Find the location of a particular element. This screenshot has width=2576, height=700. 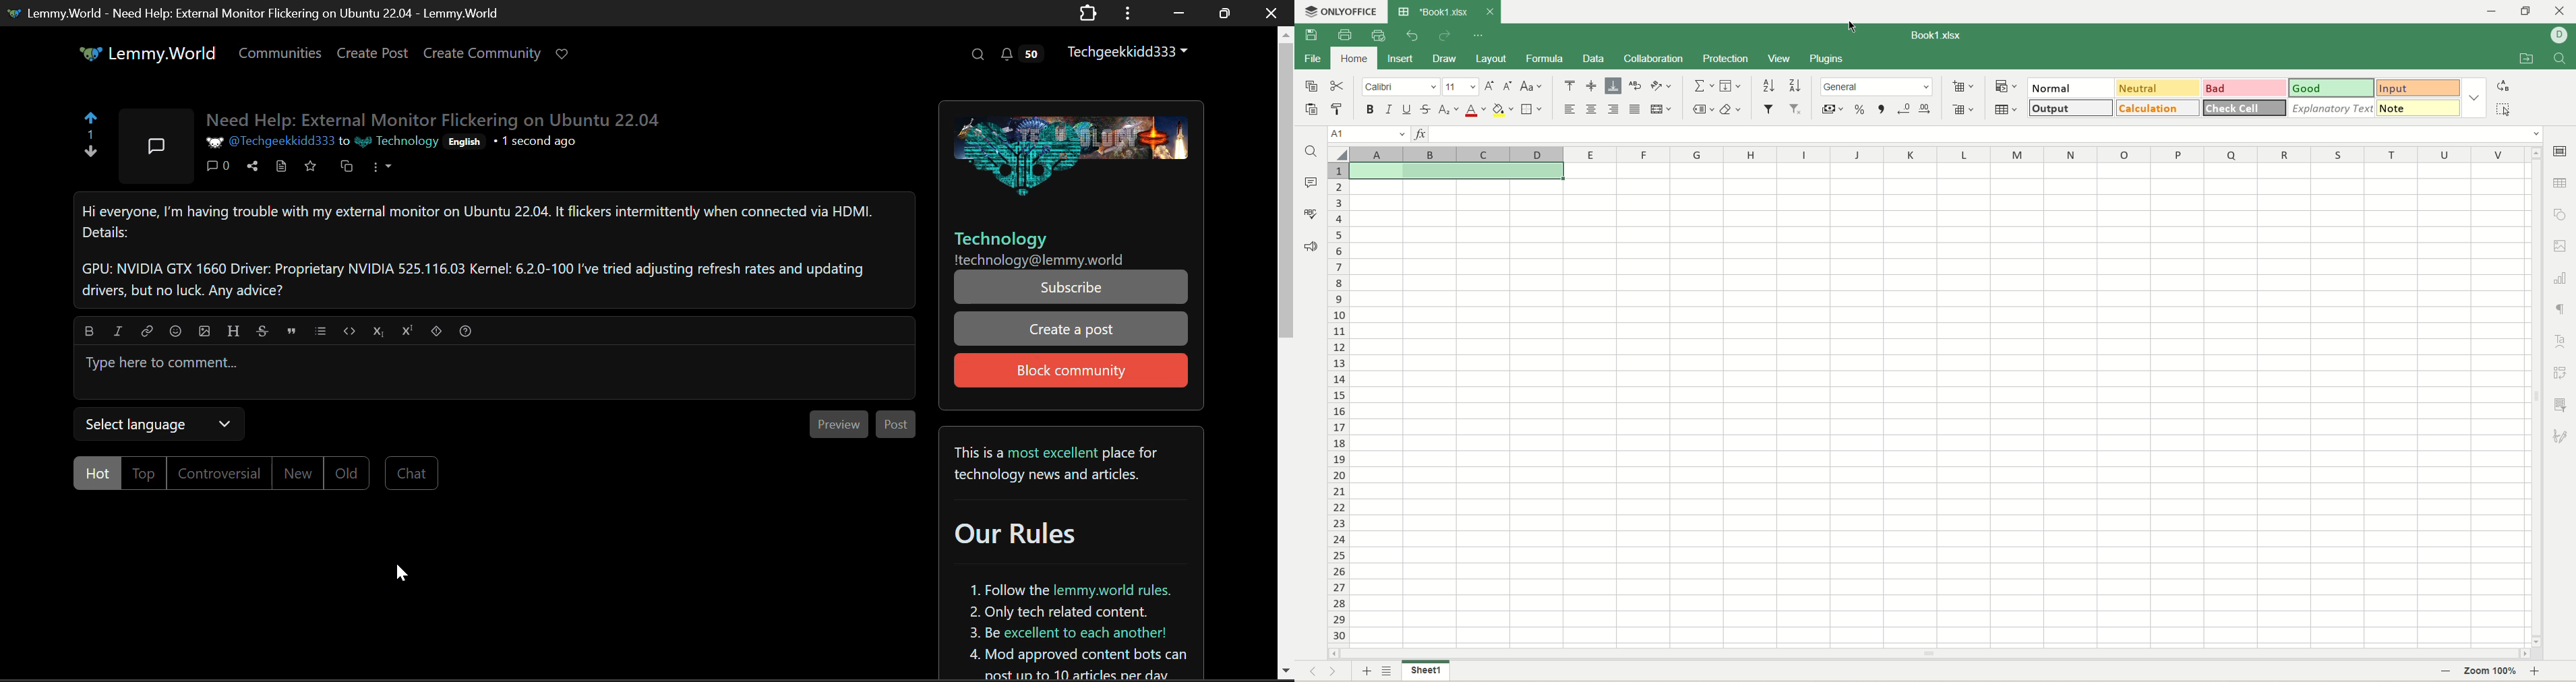

username is located at coordinates (2559, 35).